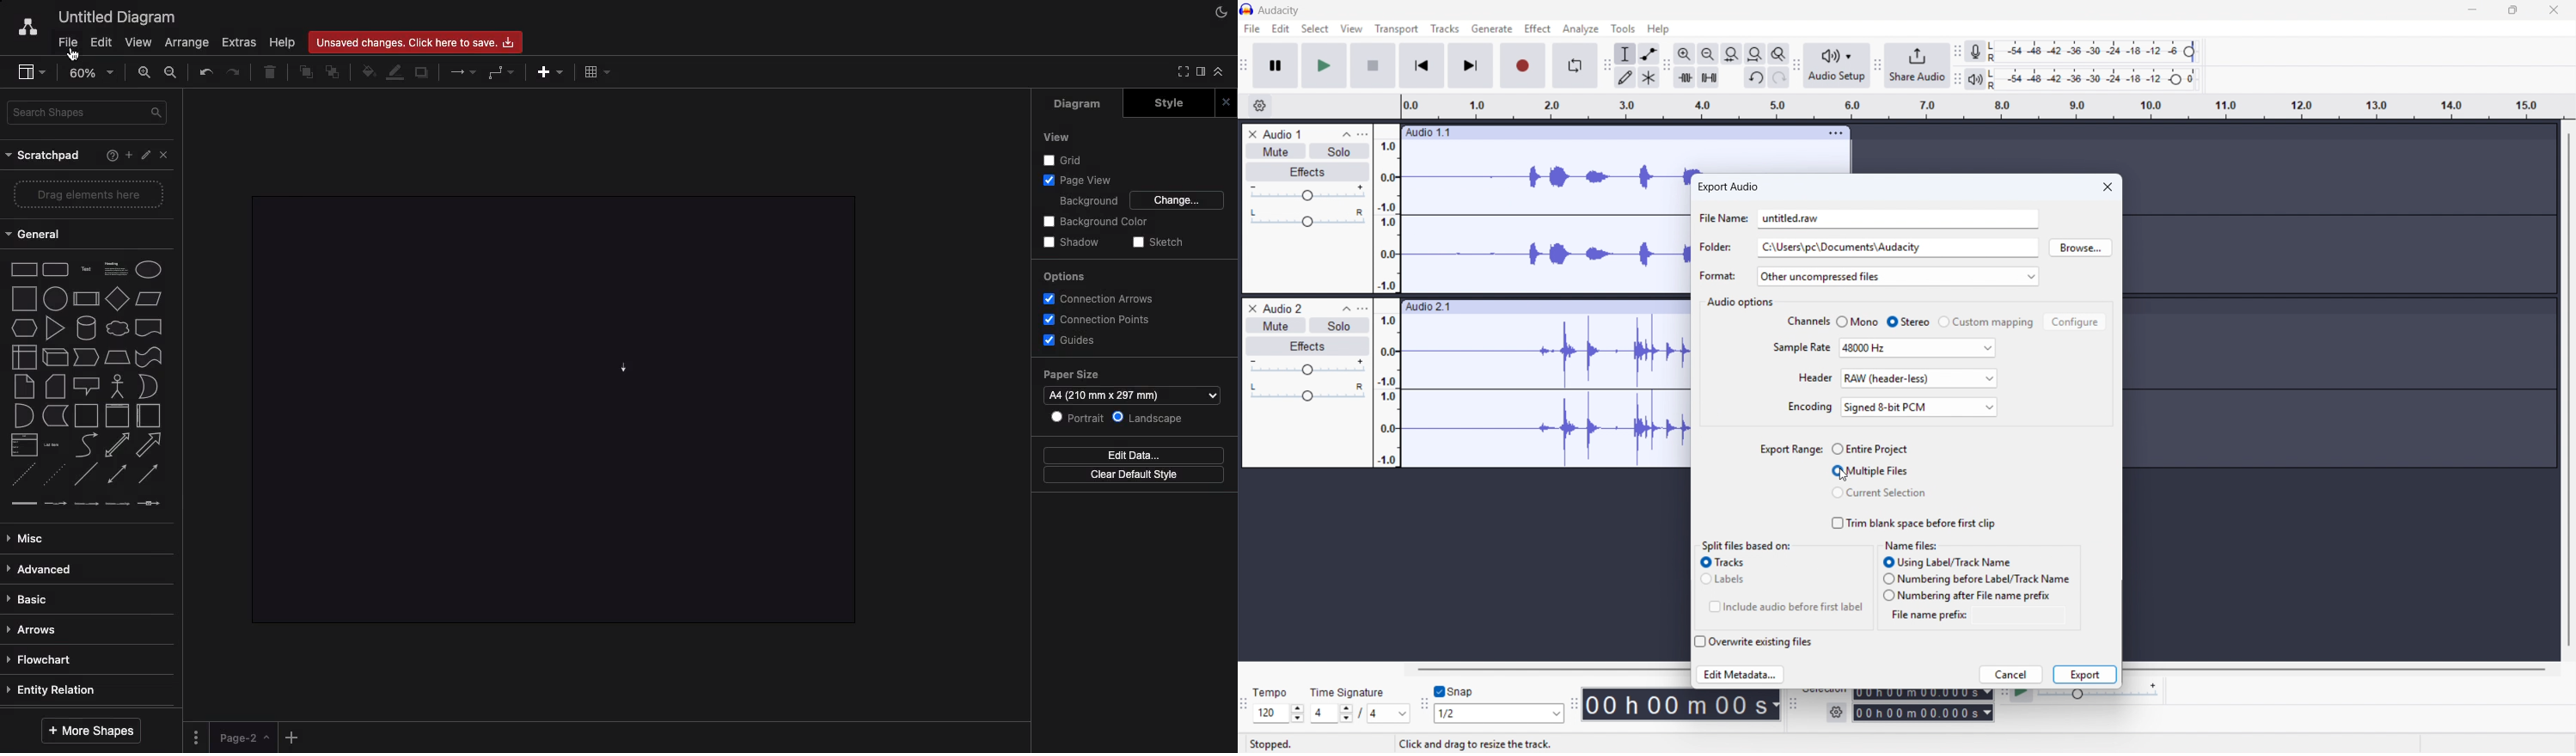 The width and height of the screenshot is (2576, 756). Describe the element at coordinates (38, 629) in the screenshot. I see `Arrows` at that location.